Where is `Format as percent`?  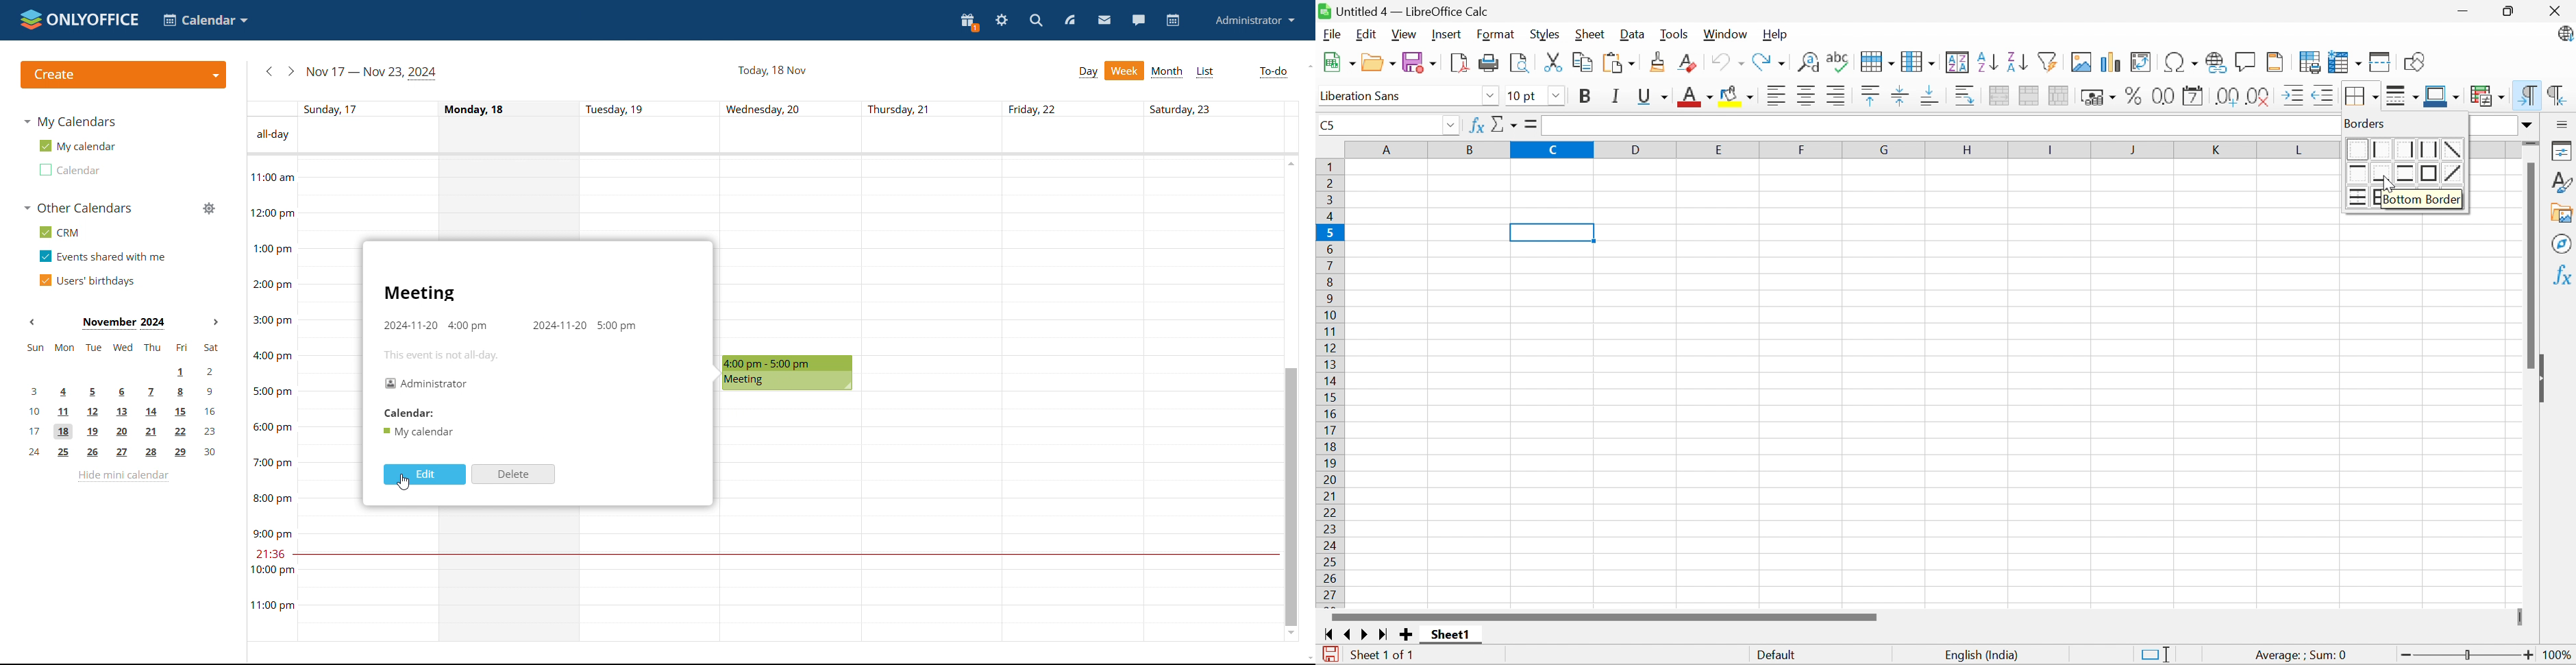
Format as percent is located at coordinates (2134, 98).